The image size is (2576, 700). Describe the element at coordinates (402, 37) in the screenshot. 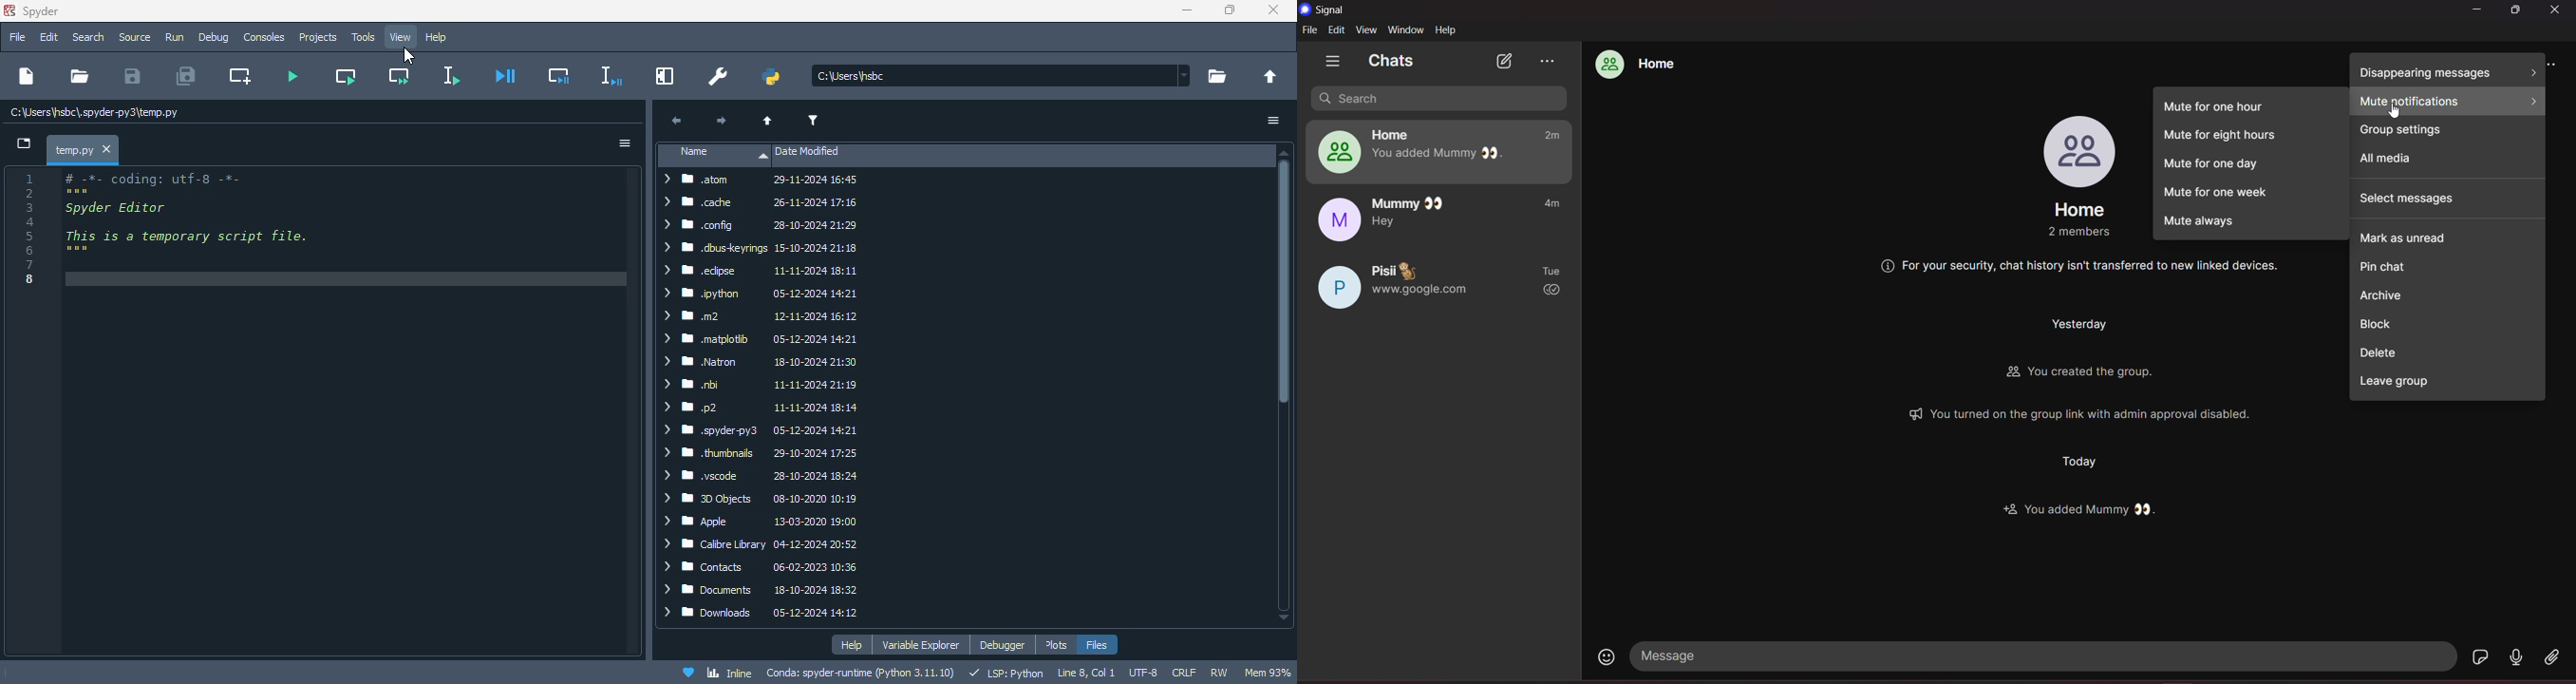

I see `view` at that location.